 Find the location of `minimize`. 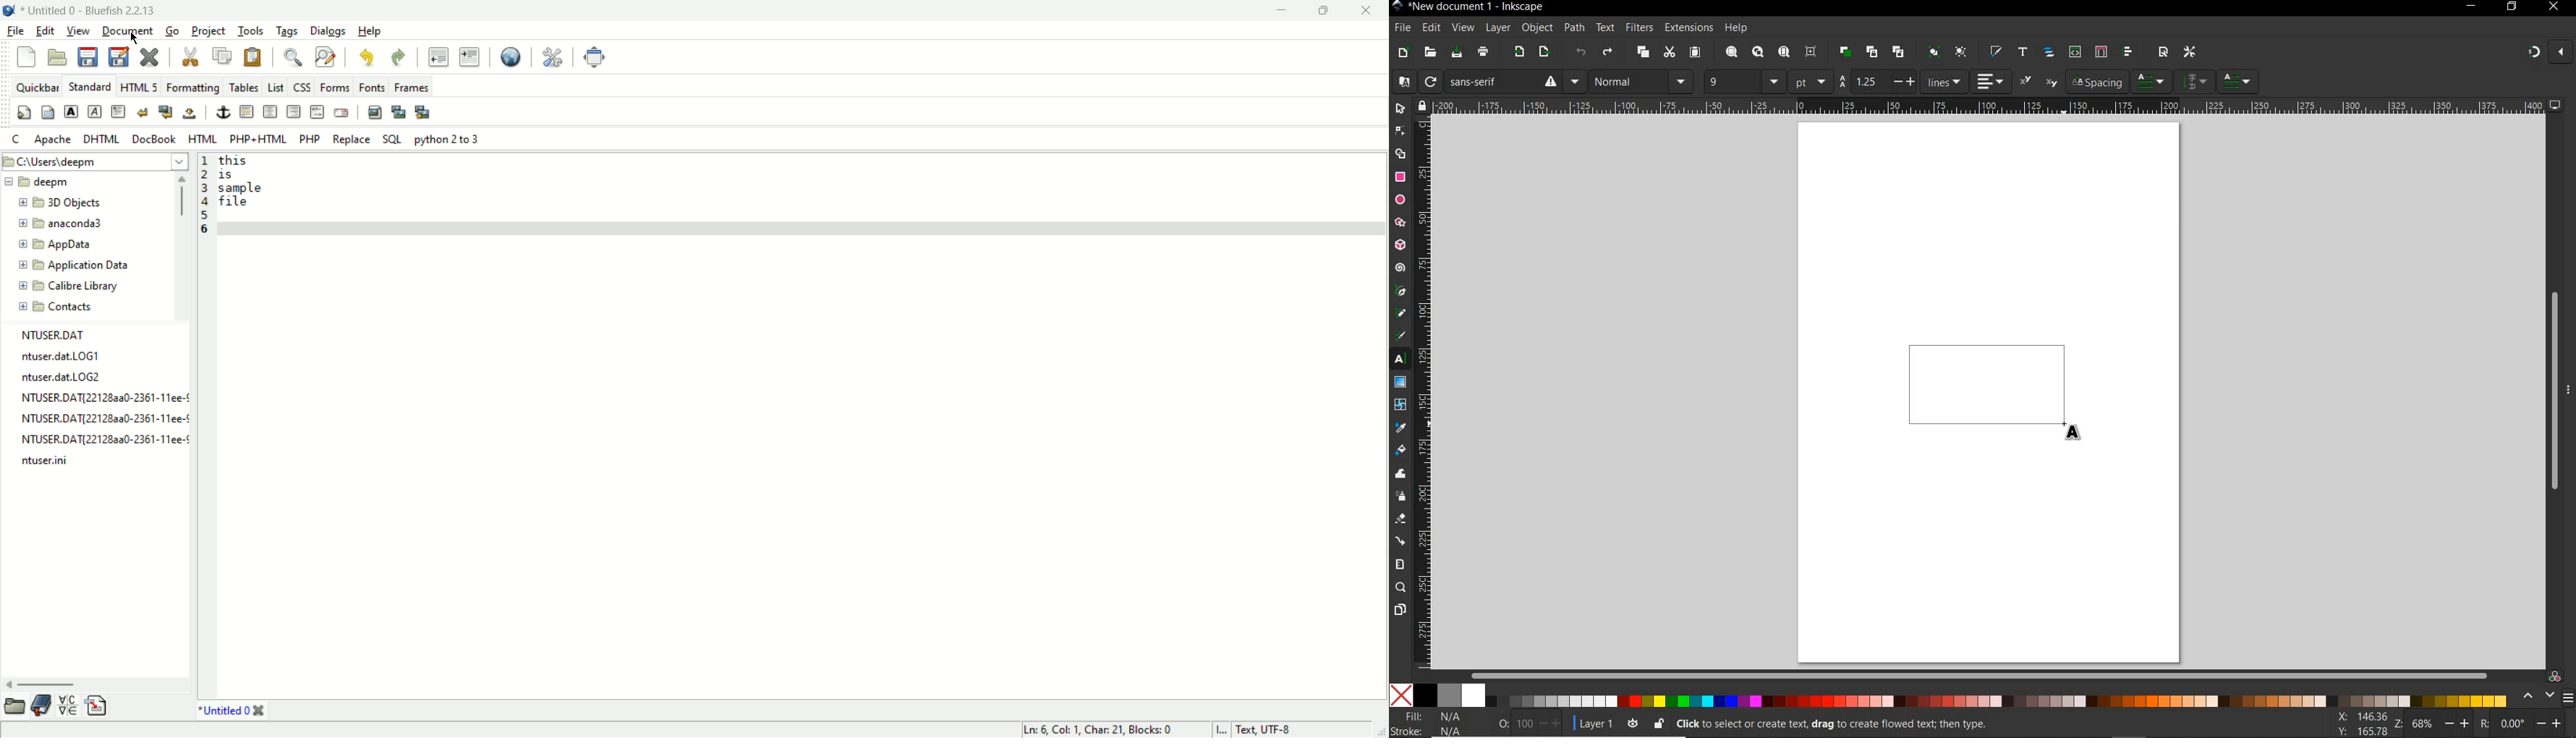

minimize is located at coordinates (1282, 12).